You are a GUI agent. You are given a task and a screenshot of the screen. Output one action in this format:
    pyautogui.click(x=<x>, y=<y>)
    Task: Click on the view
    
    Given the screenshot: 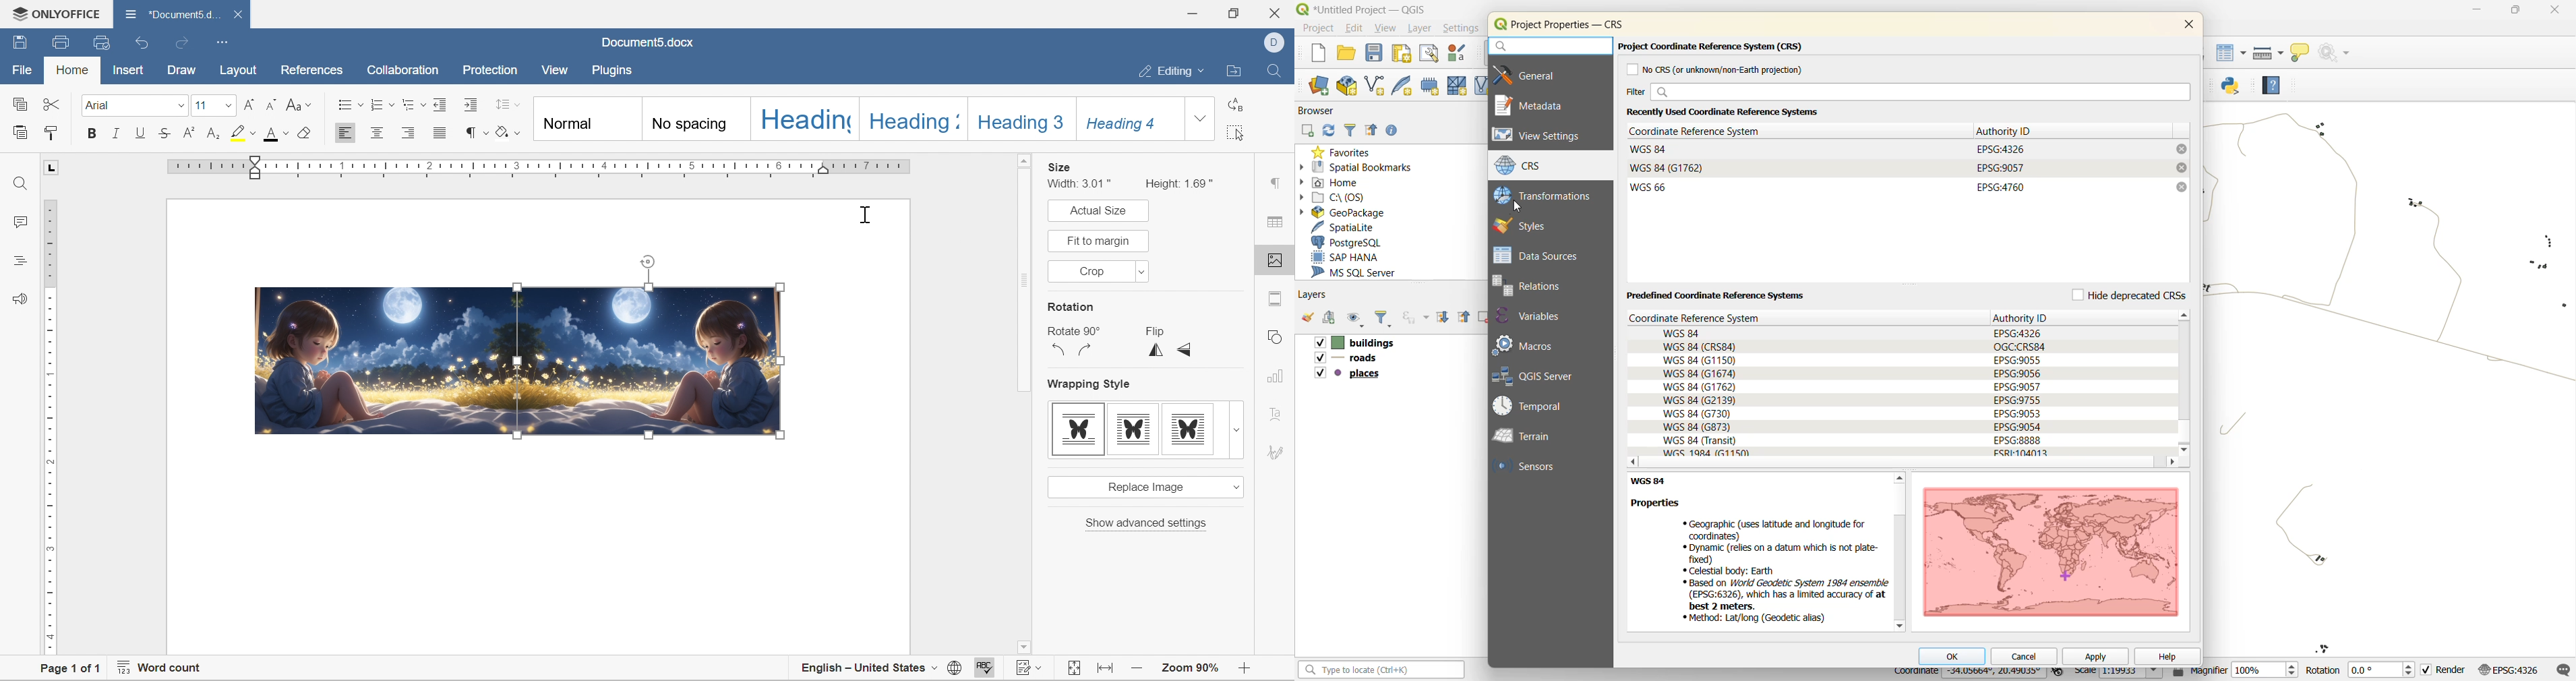 What is the action you would take?
    pyautogui.click(x=558, y=69)
    